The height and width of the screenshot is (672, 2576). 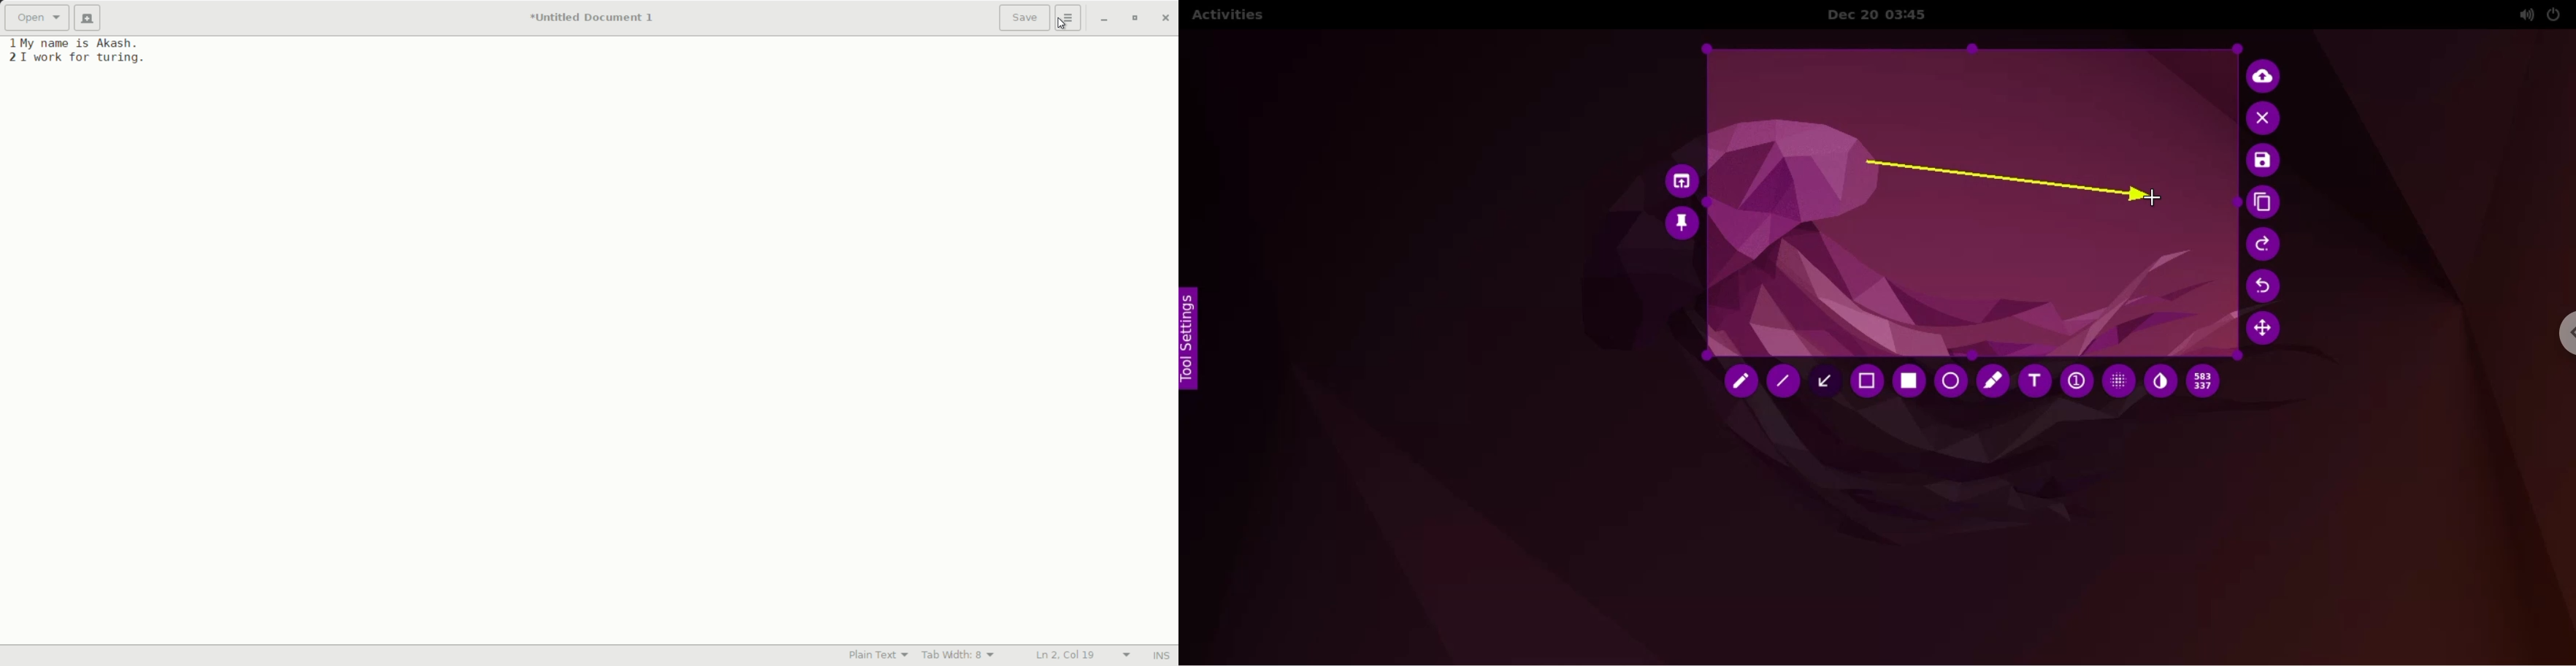 I want to click on rectangle tool, so click(x=1906, y=381).